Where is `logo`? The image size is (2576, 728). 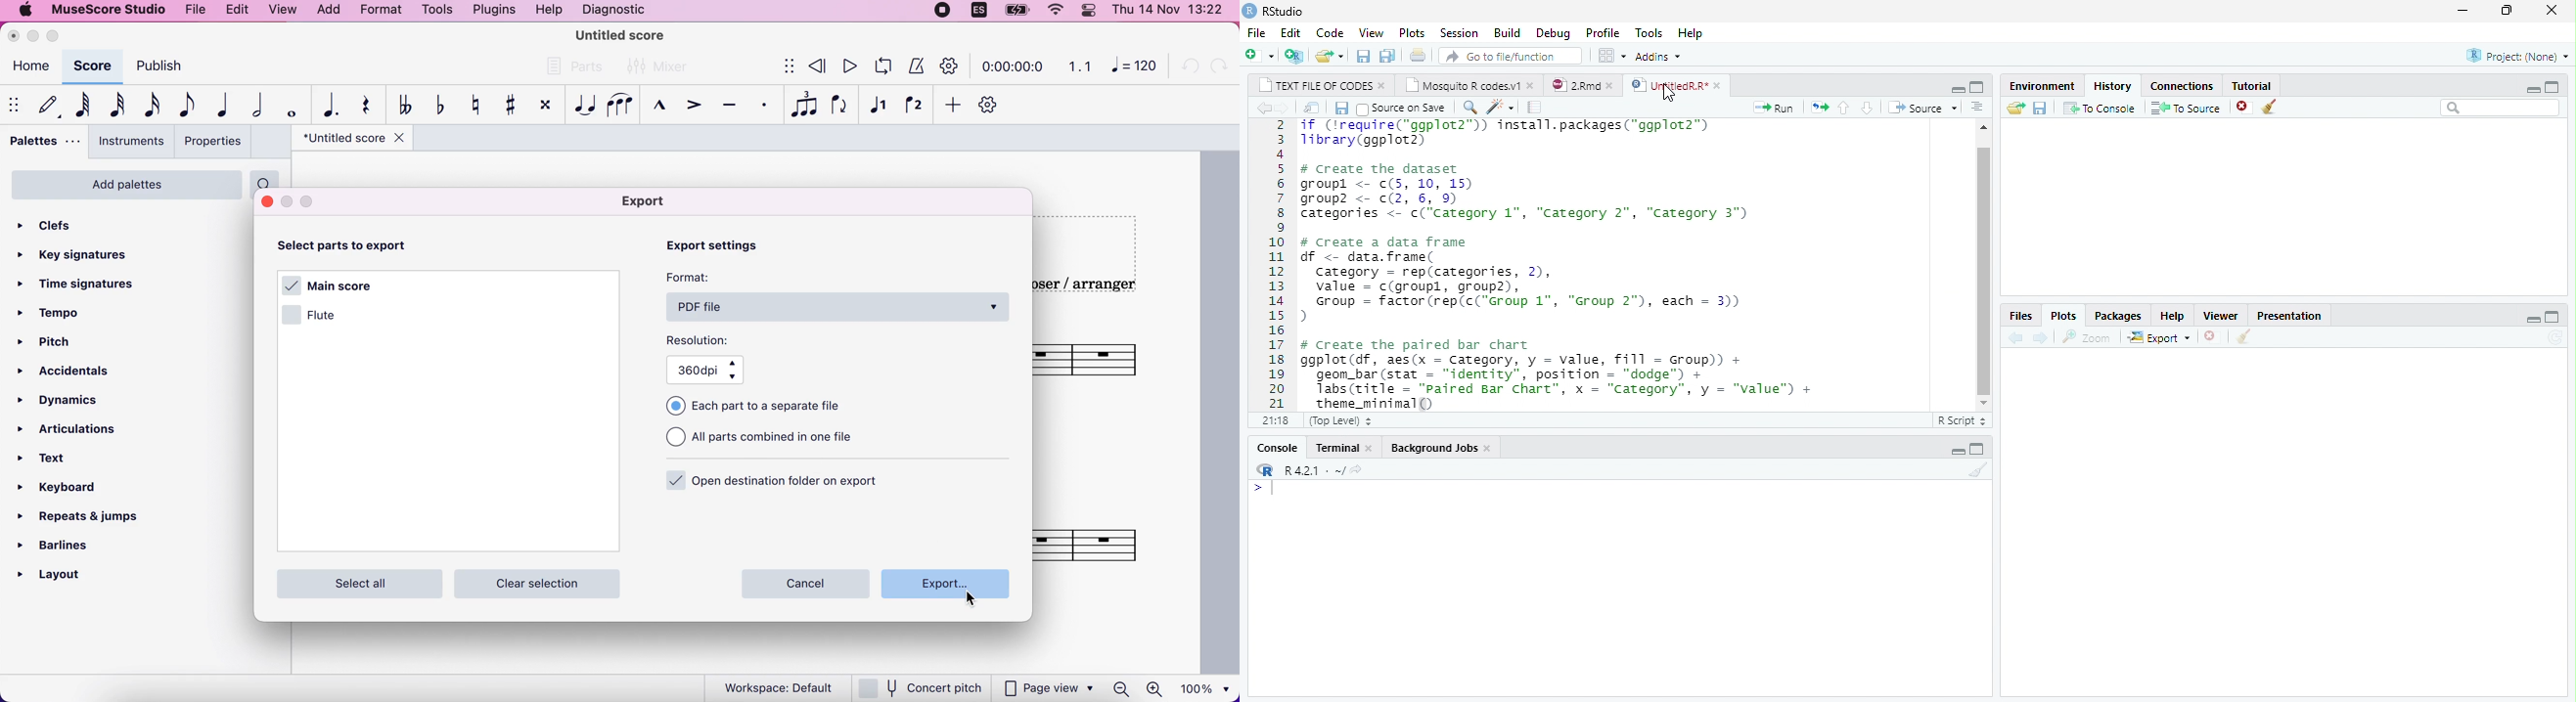 logo is located at coordinates (1250, 12).